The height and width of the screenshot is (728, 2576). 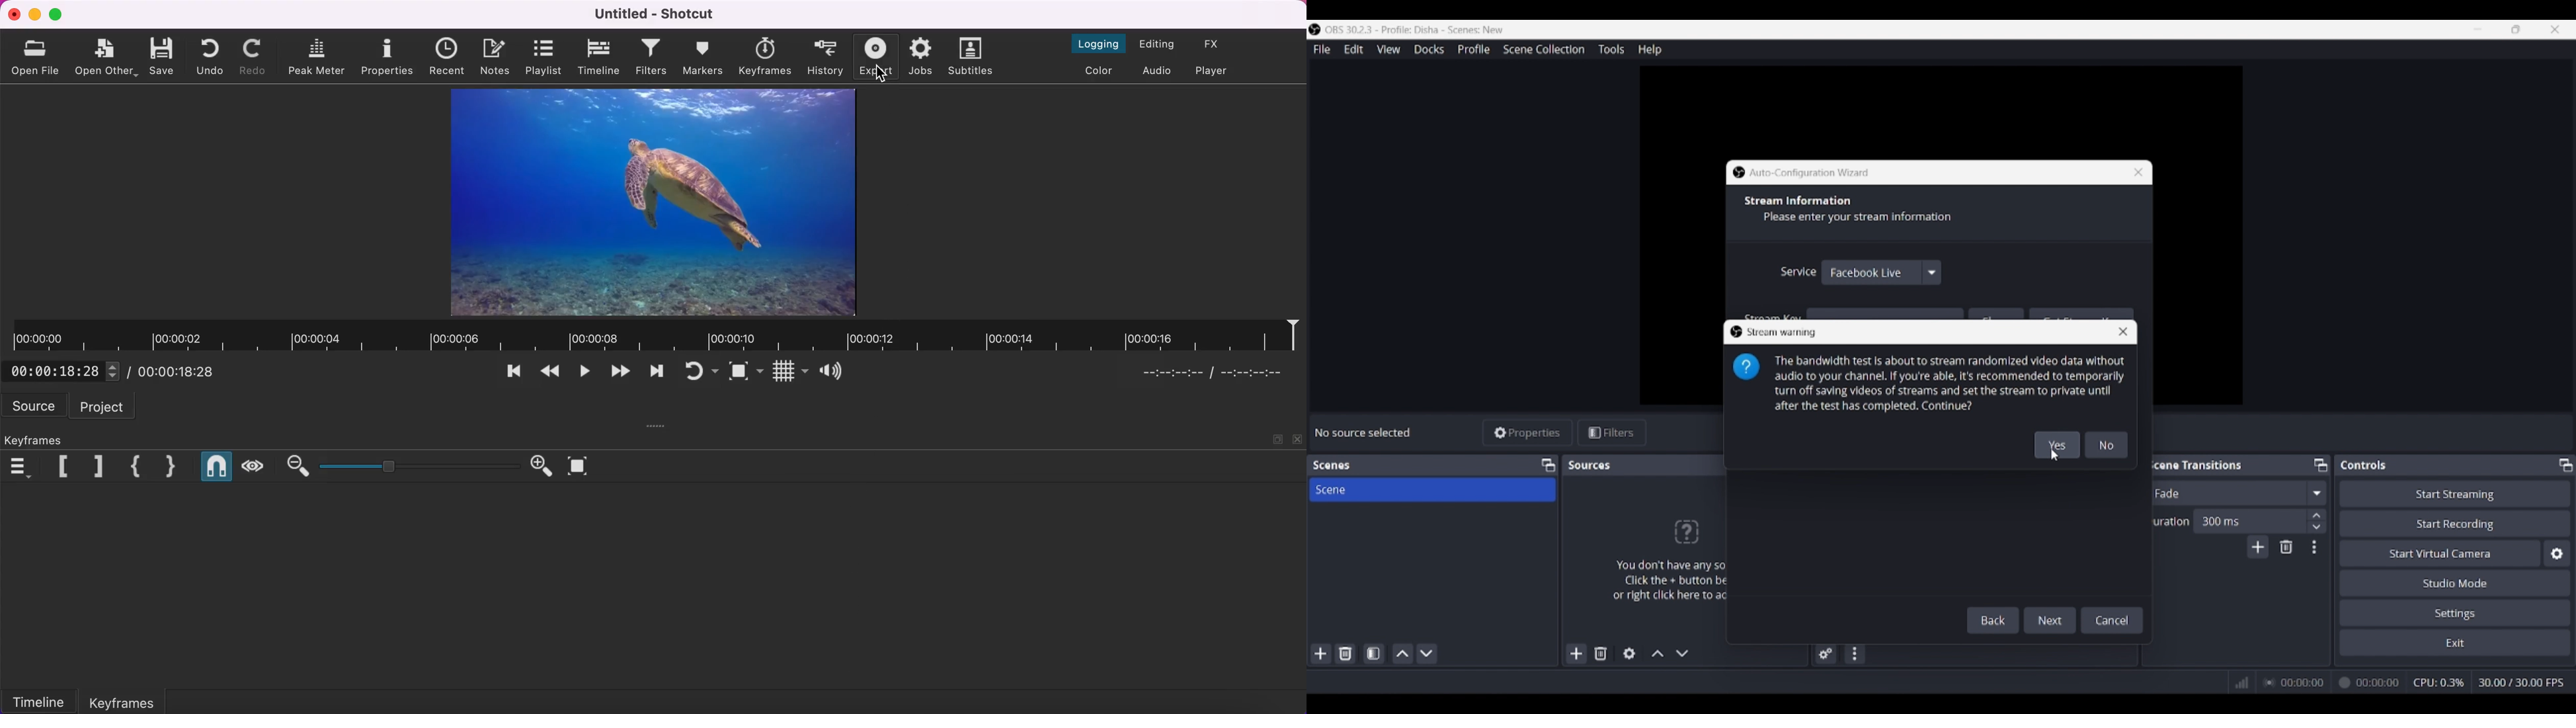 I want to click on Show interface in a smaller tab, so click(x=2516, y=29).